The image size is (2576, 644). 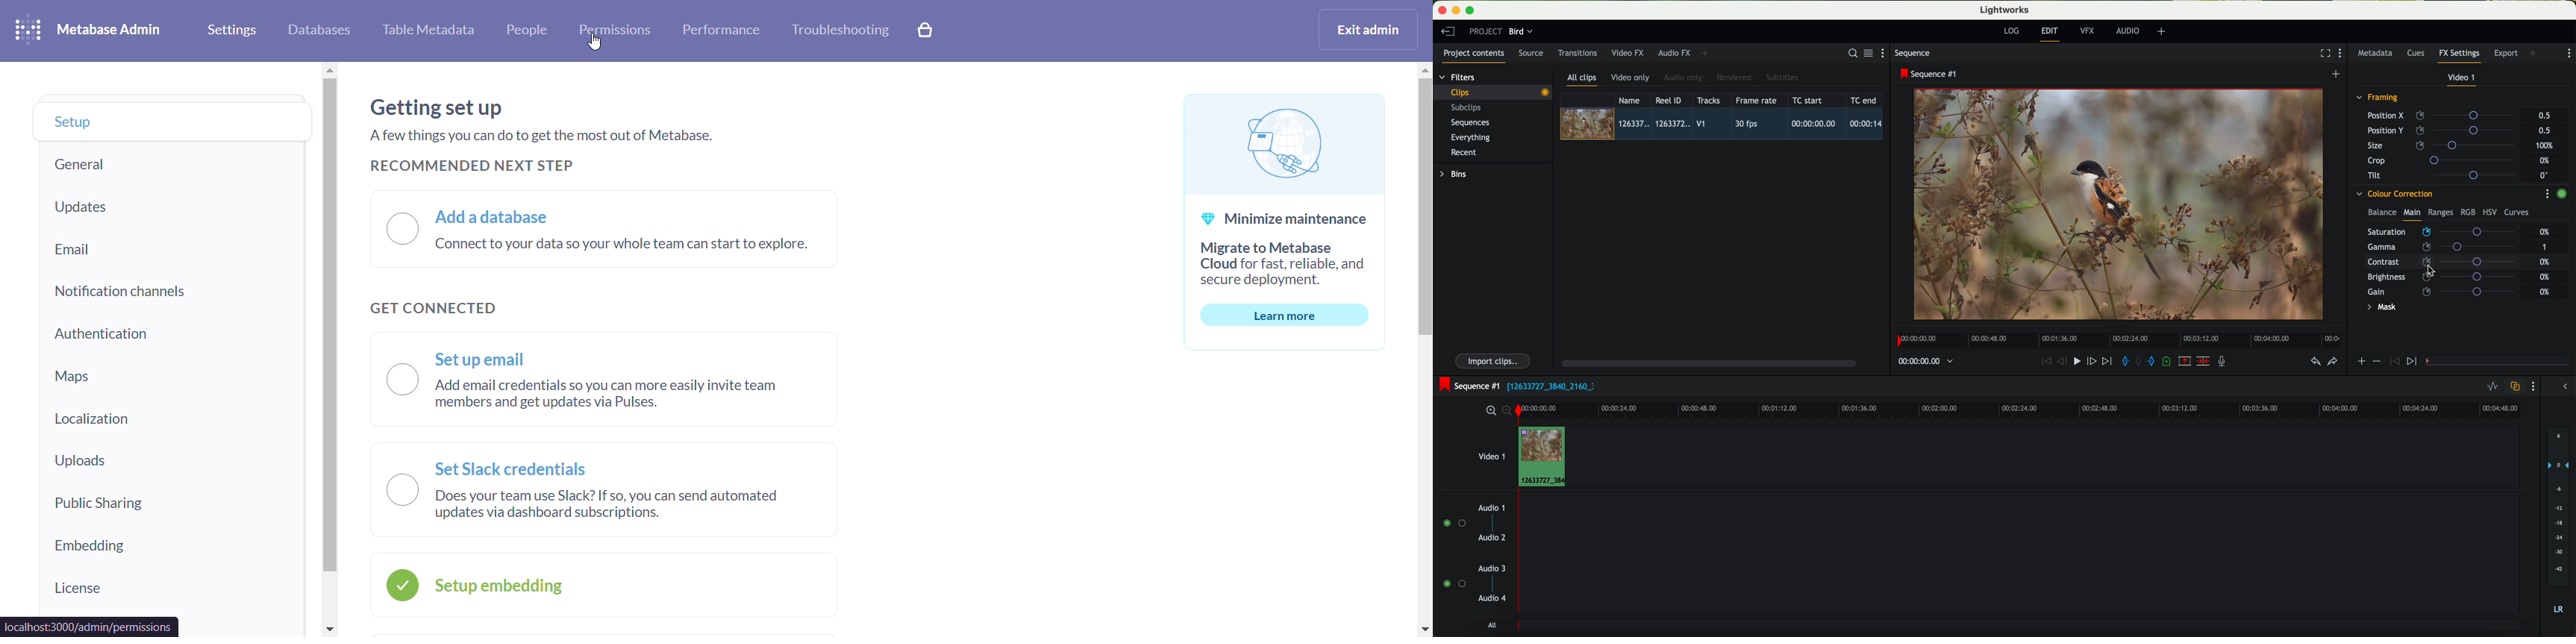 I want to click on tilt, so click(x=2446, y=175).